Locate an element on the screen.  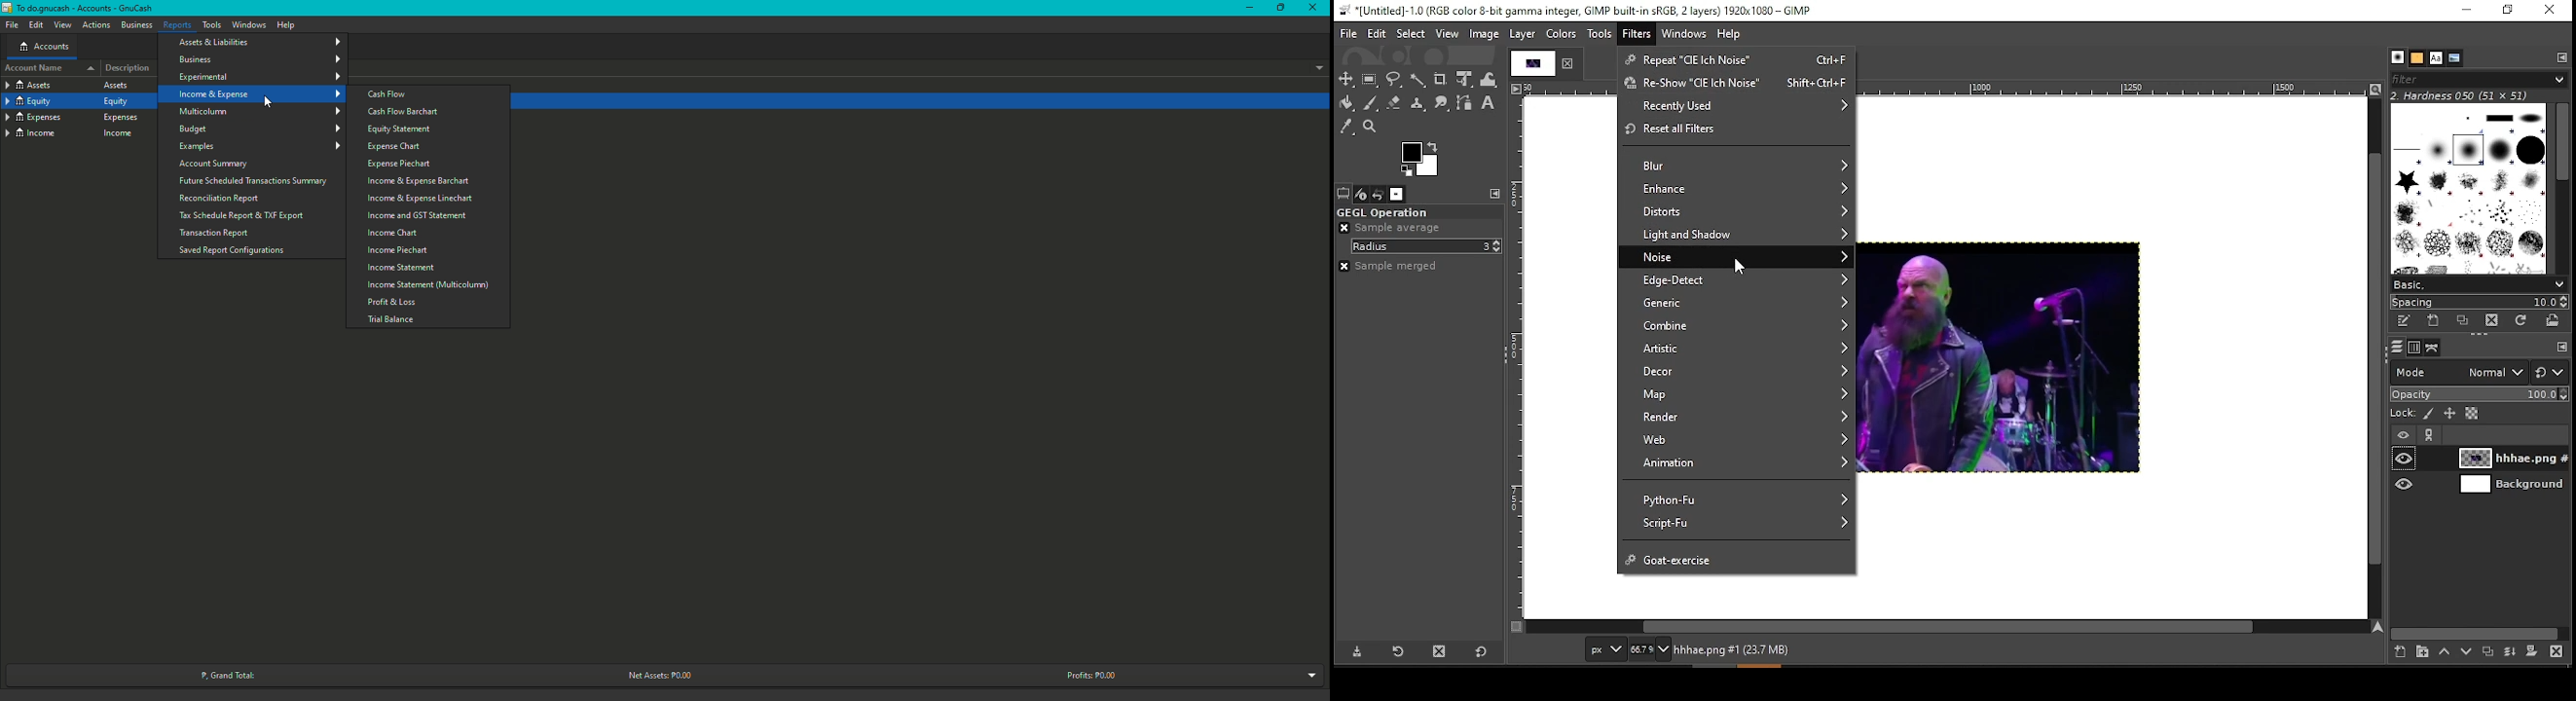
image is located at coordinates (1485, 33).